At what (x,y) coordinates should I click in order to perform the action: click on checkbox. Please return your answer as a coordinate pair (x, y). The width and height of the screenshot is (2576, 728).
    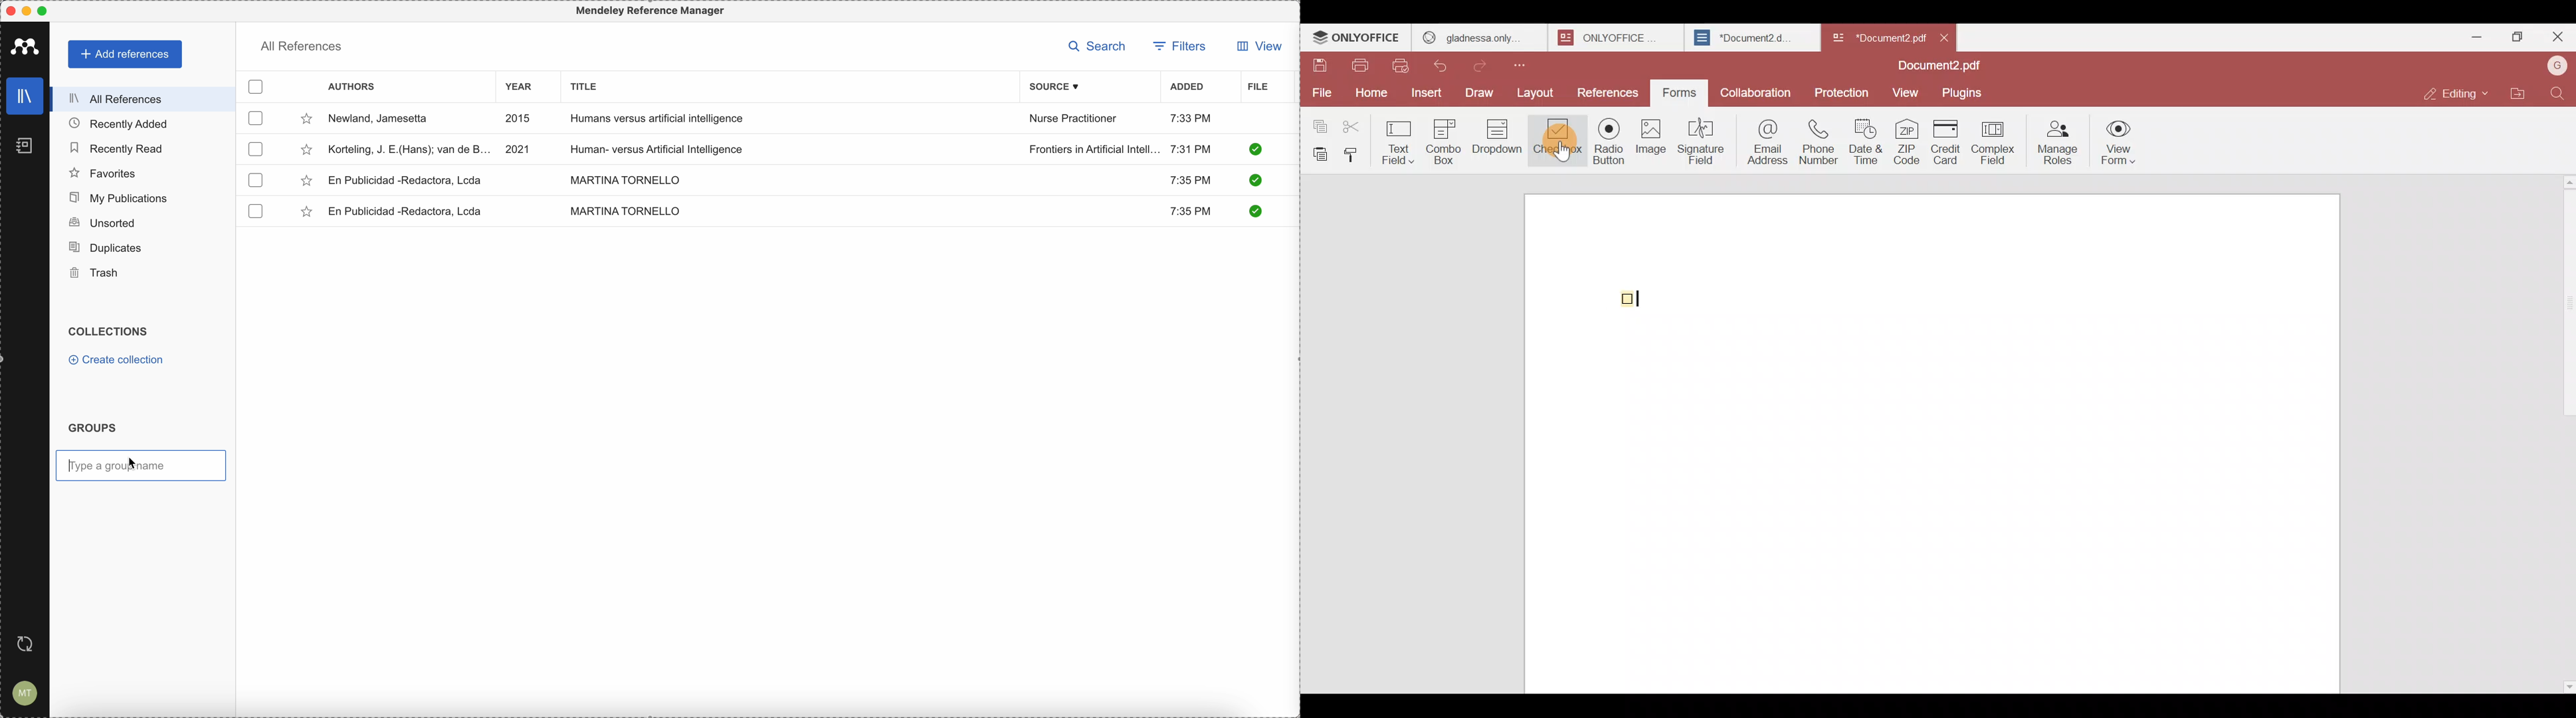
    Looking at the image, I should click on (254, 149).